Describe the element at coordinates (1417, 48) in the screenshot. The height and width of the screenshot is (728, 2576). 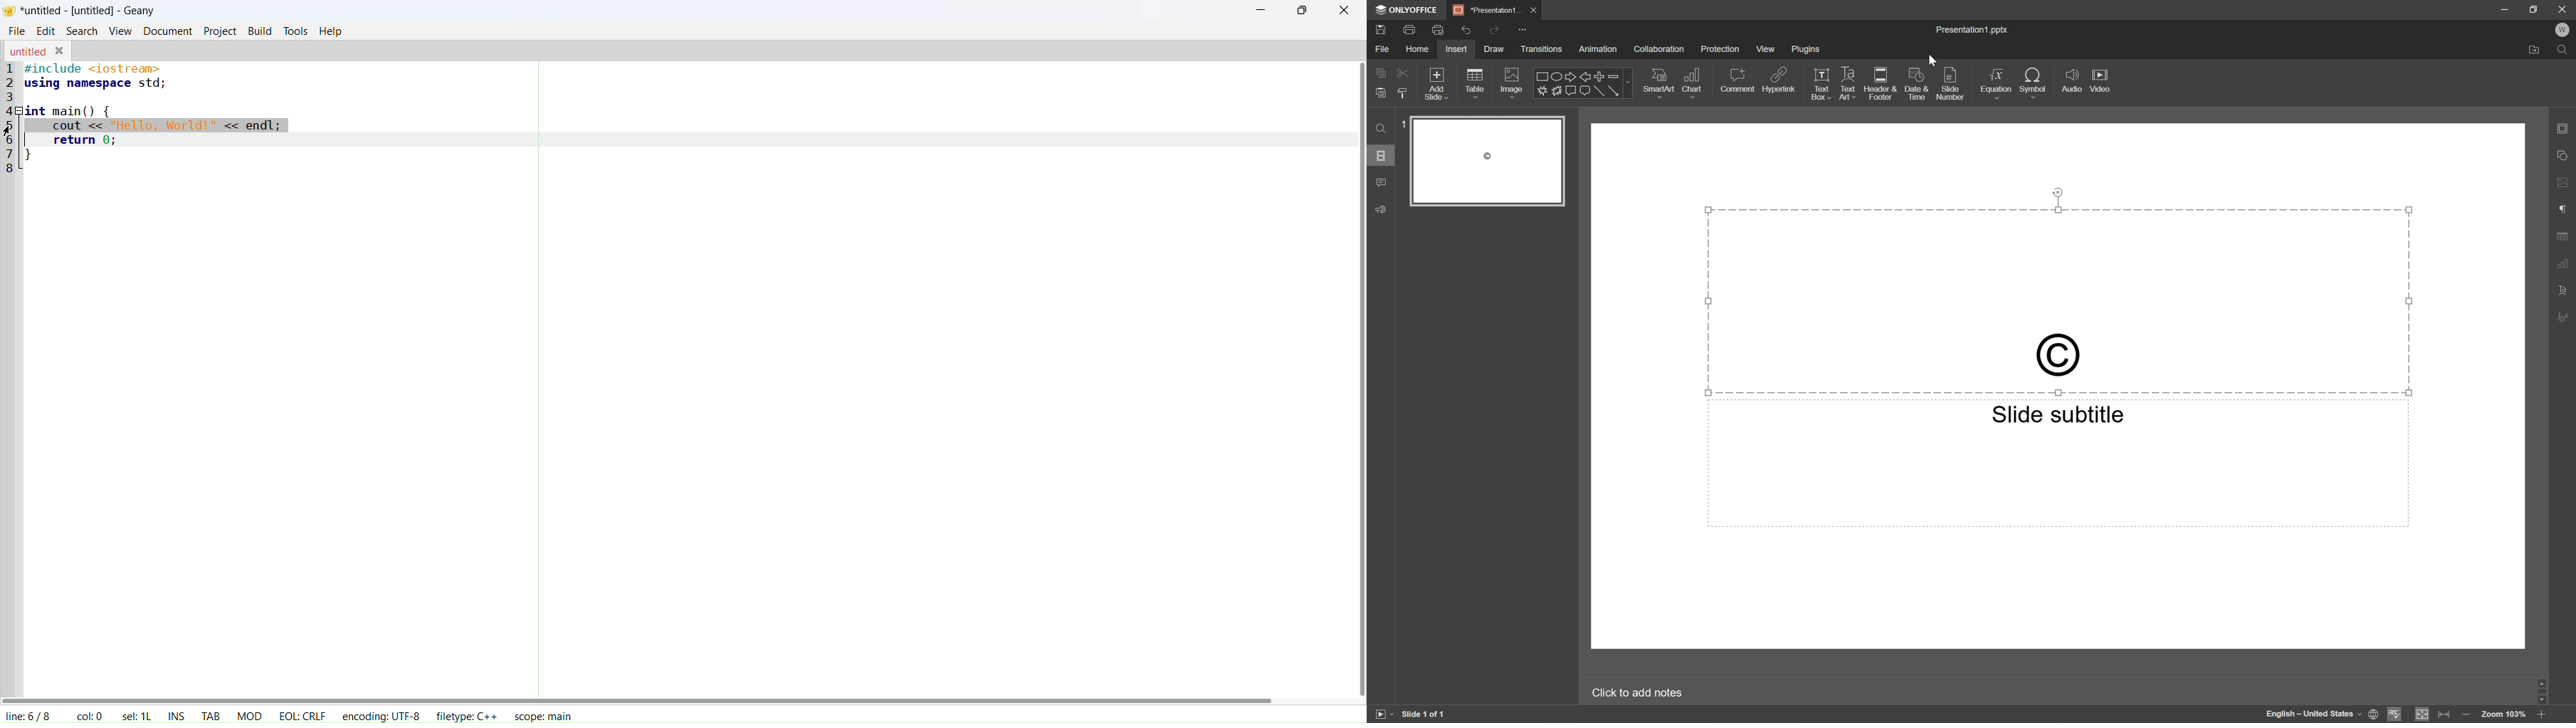
I see `Home` at that location.